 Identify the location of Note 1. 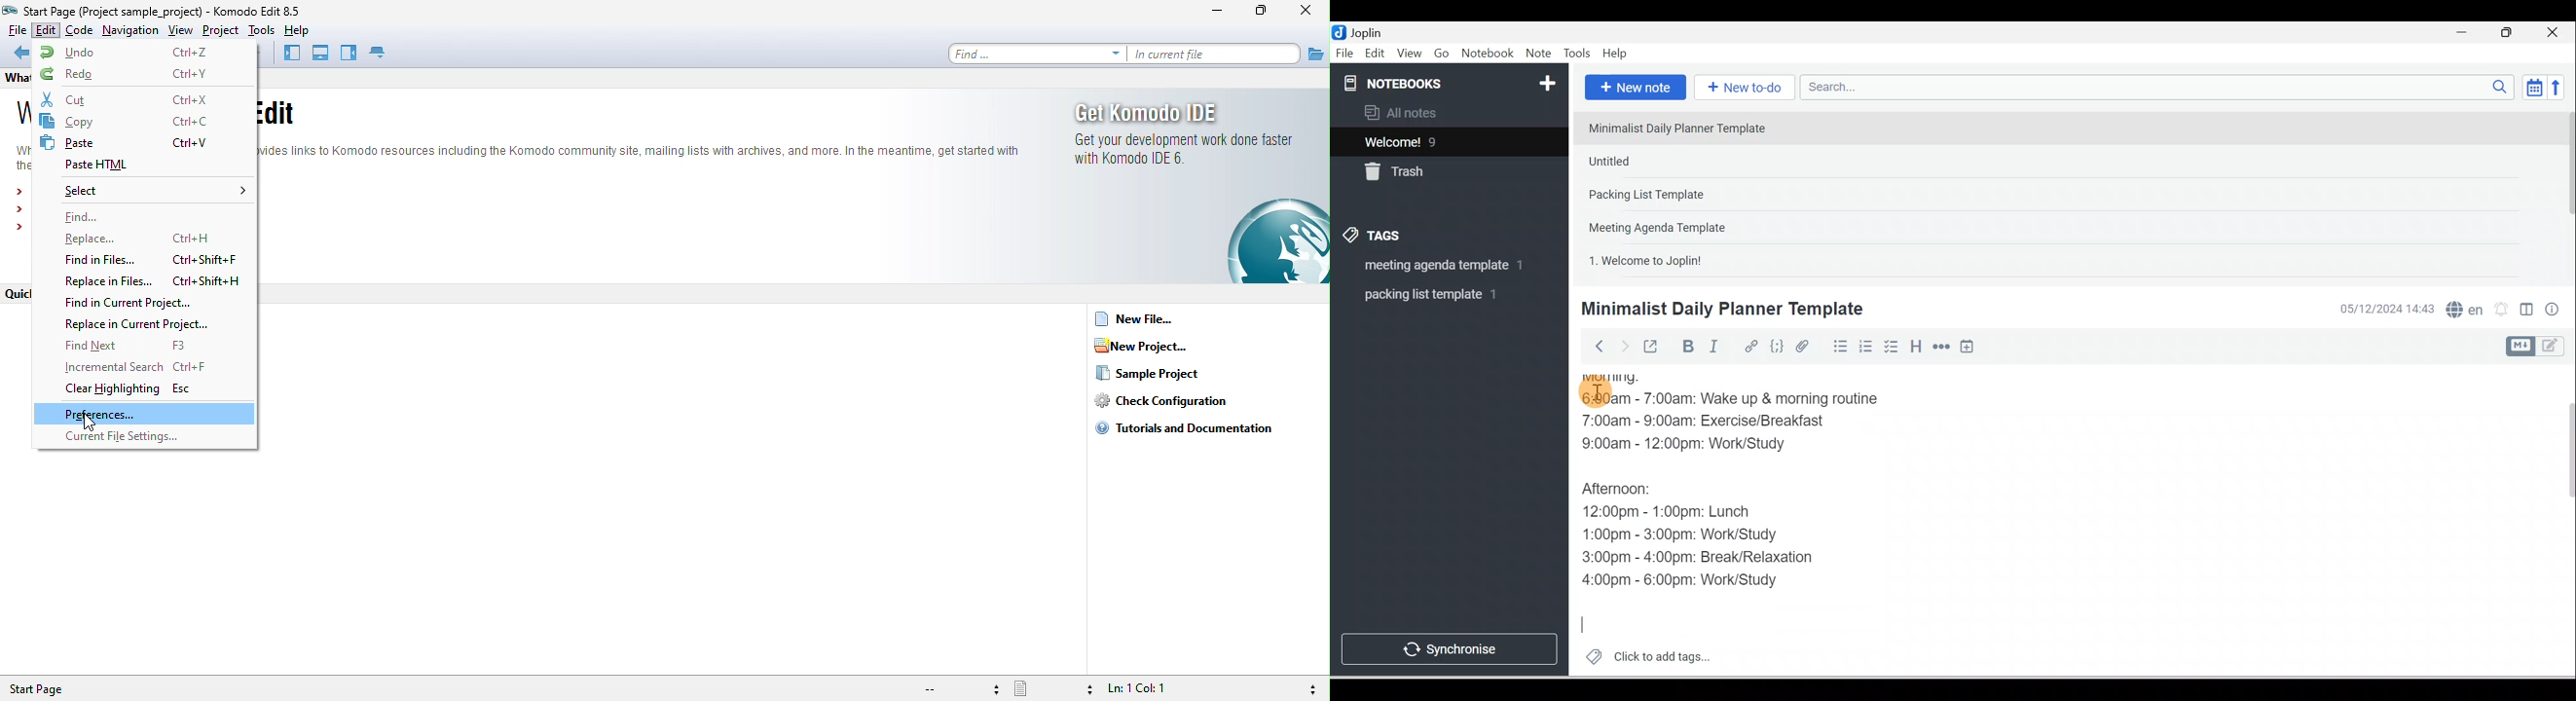
(1686, 127).